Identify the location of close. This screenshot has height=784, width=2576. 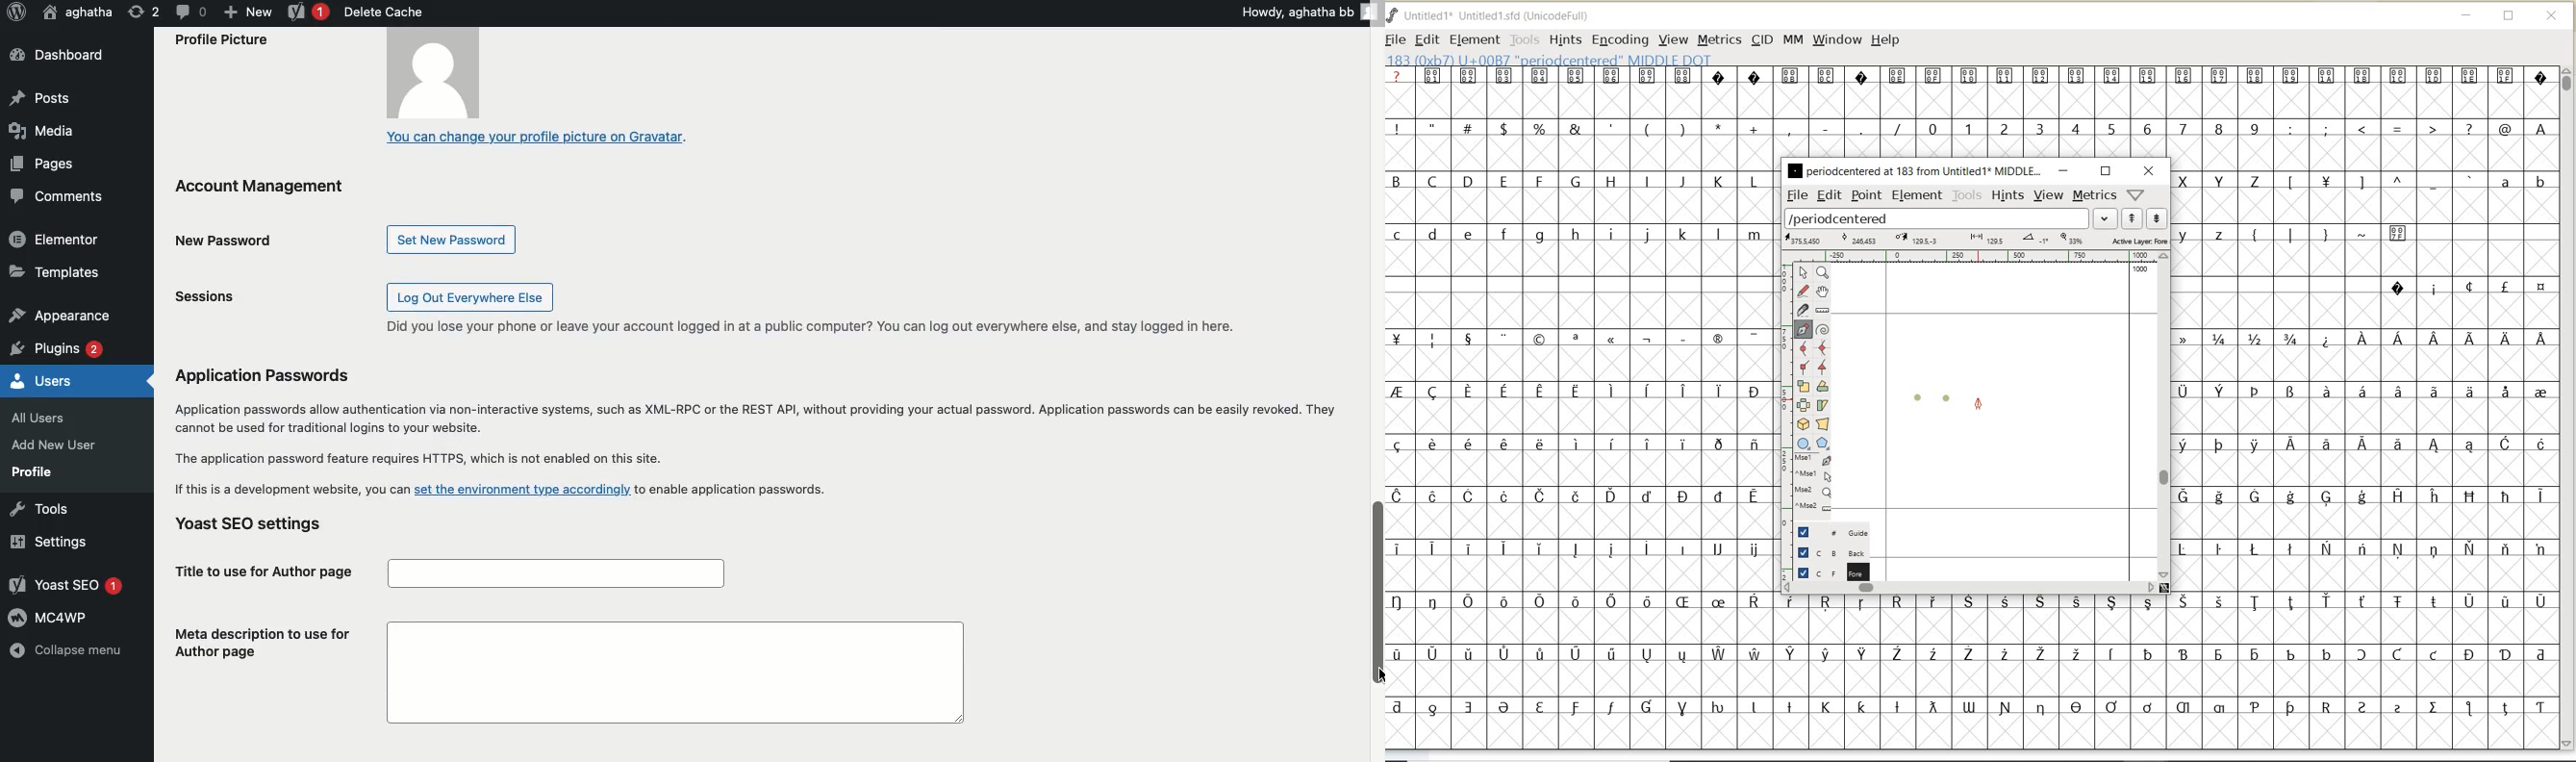
(2148, 171).